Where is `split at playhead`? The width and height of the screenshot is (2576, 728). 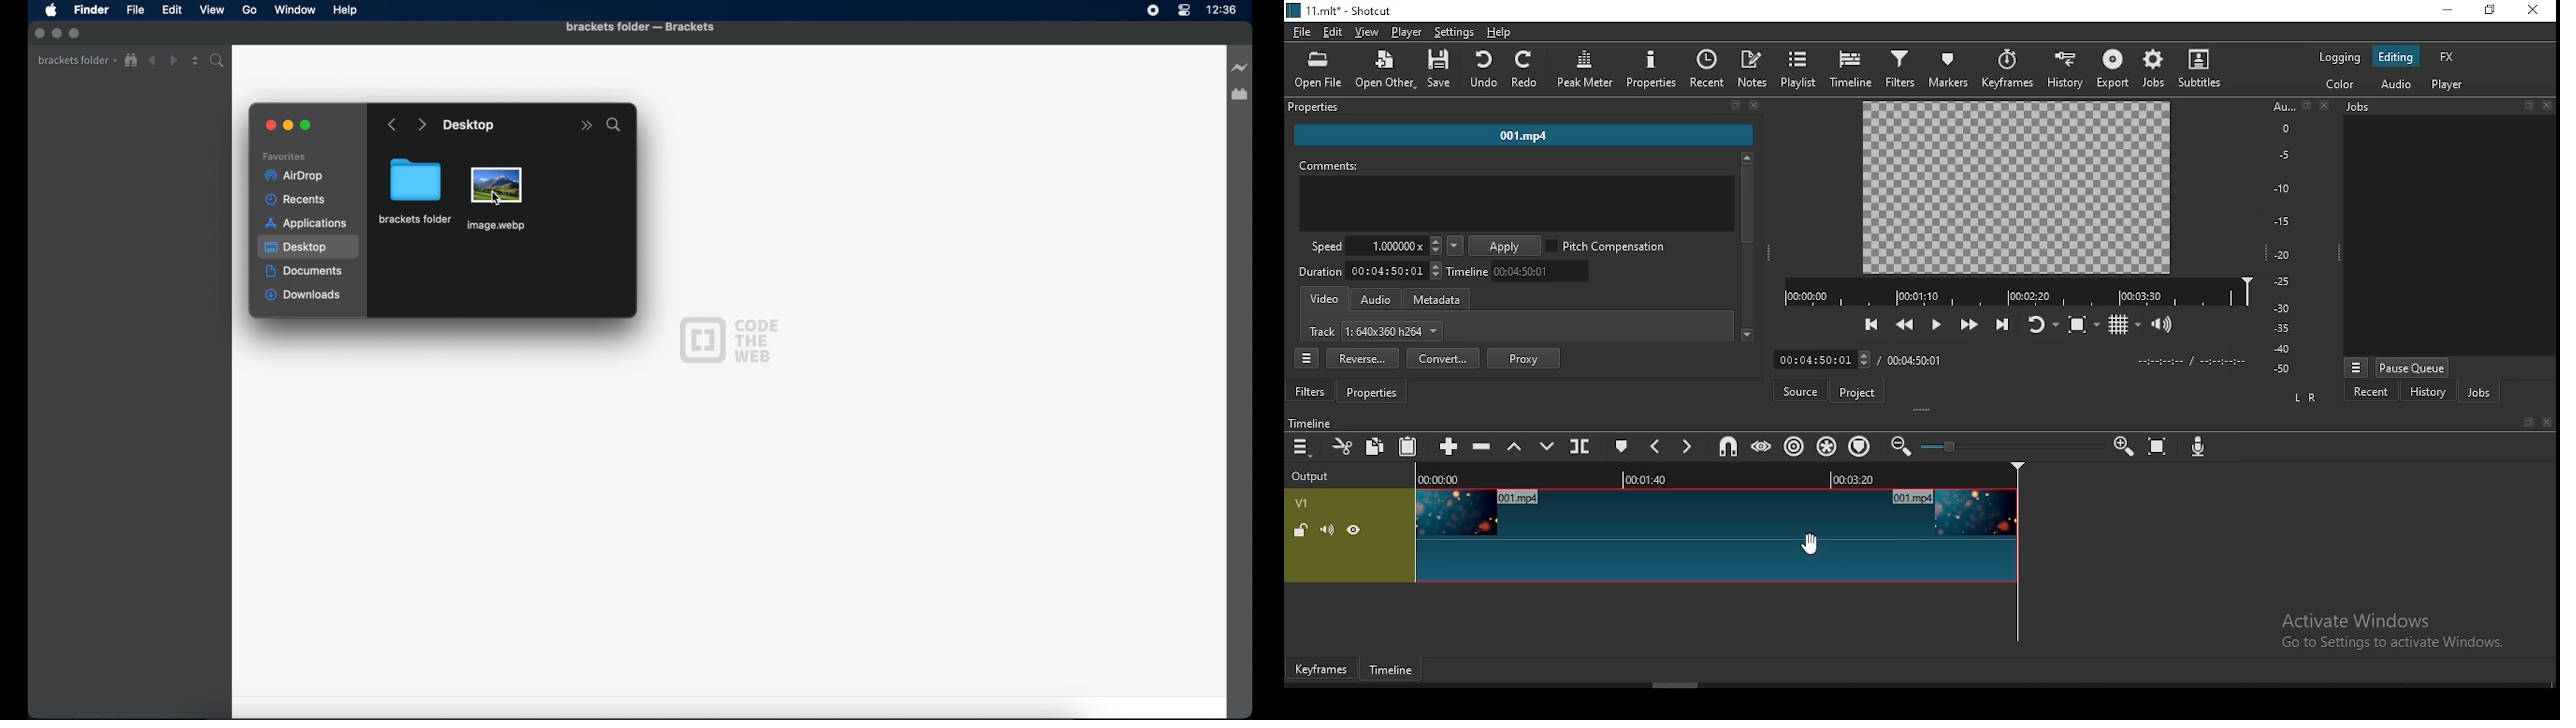
split at playhead is located at coordinates (1579, 447).